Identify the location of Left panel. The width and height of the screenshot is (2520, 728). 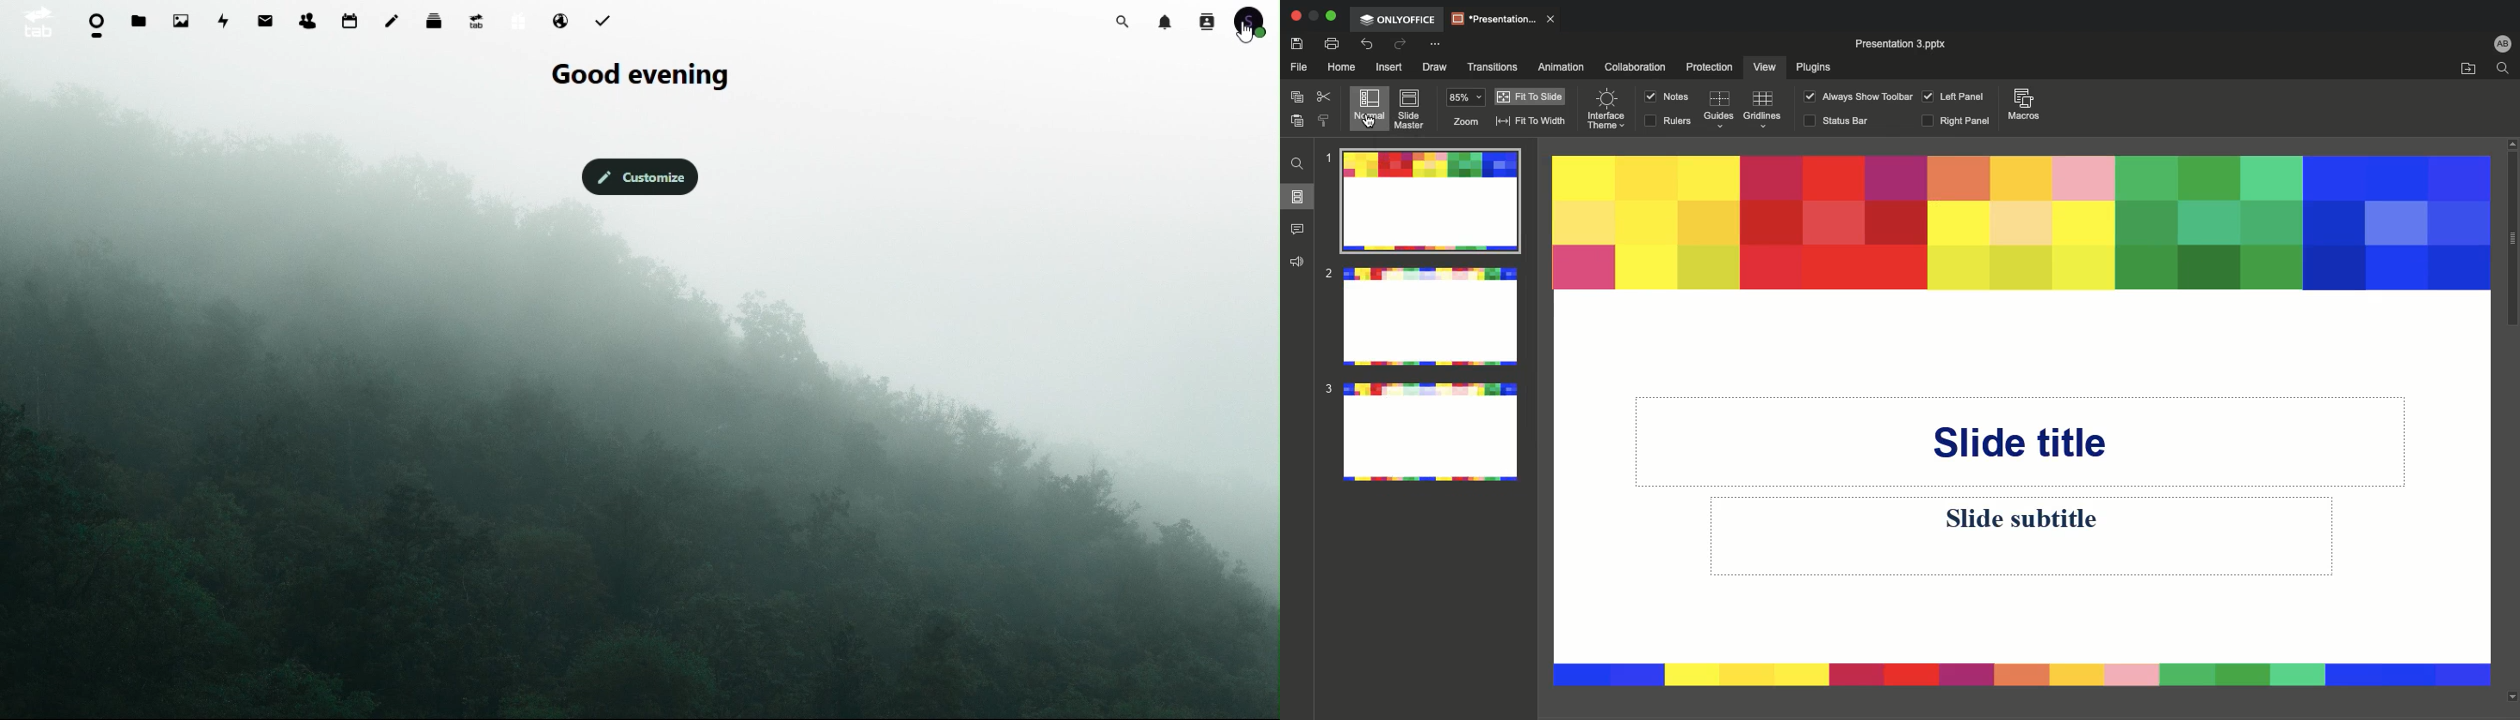
(1950, 96).